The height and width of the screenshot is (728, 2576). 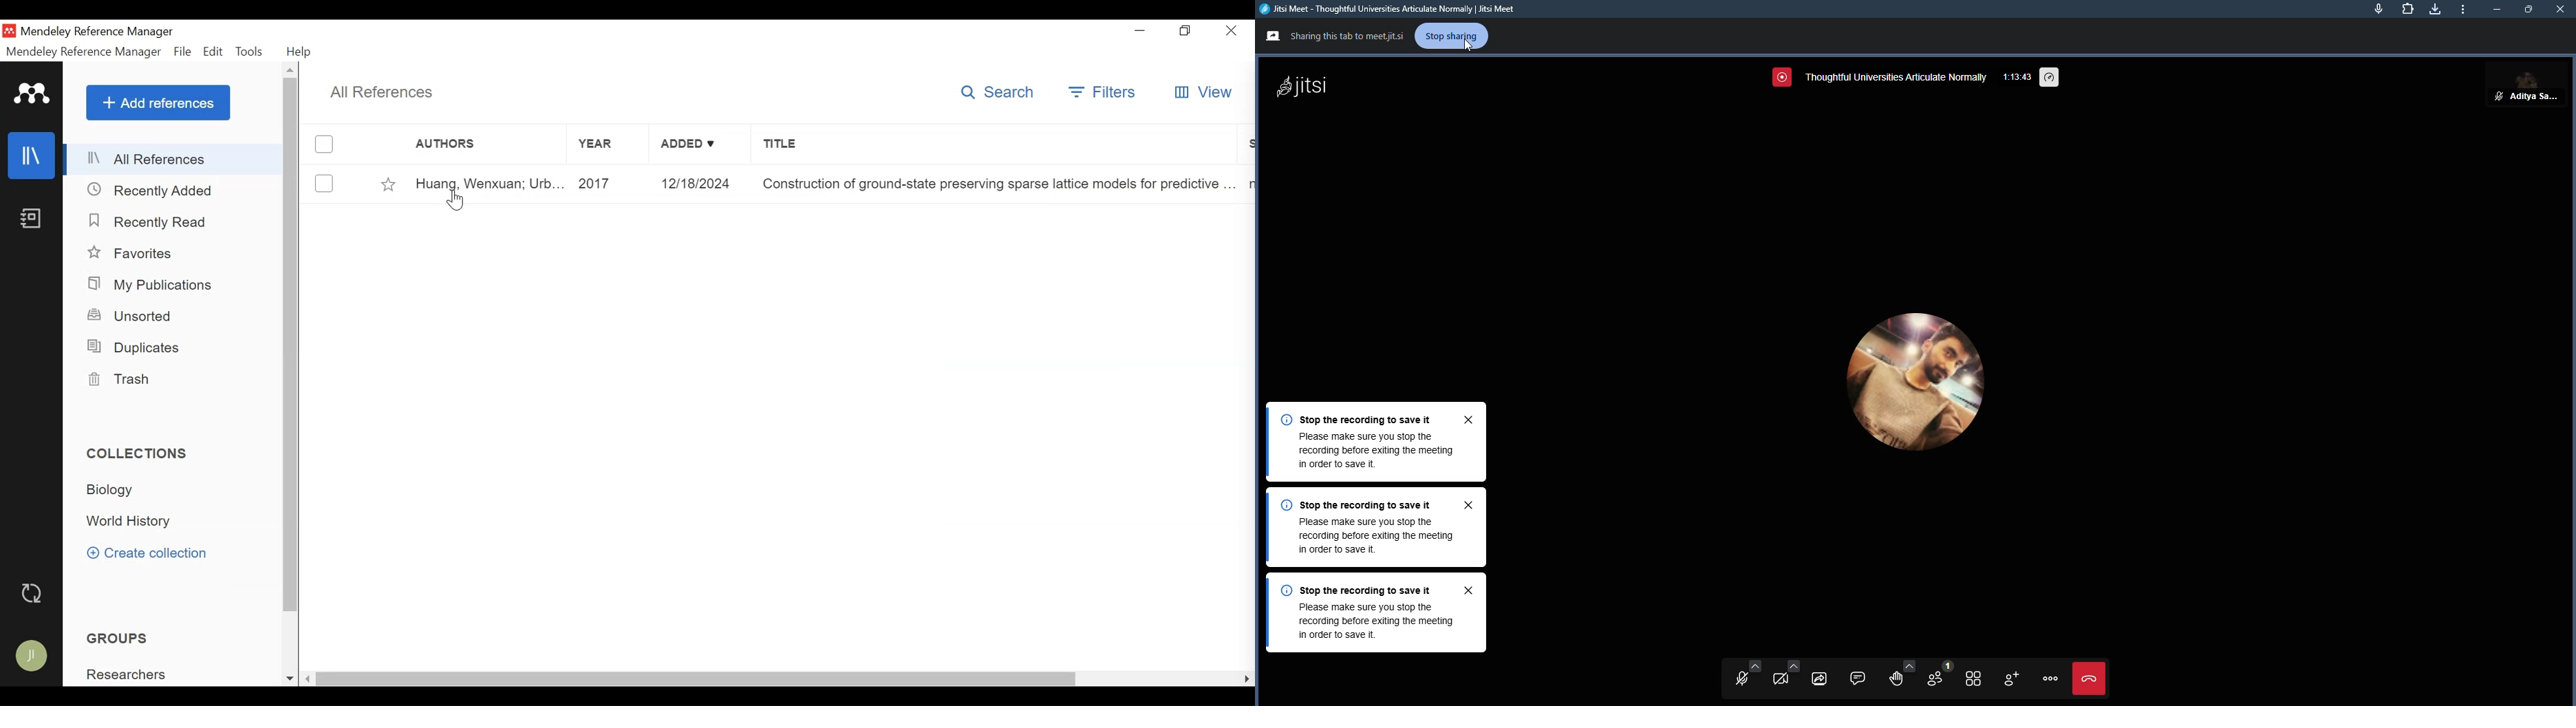 What do you see at coordinates (2376, 10) in the screenshot?
I see `mic` at bounding box center [2376, 10].